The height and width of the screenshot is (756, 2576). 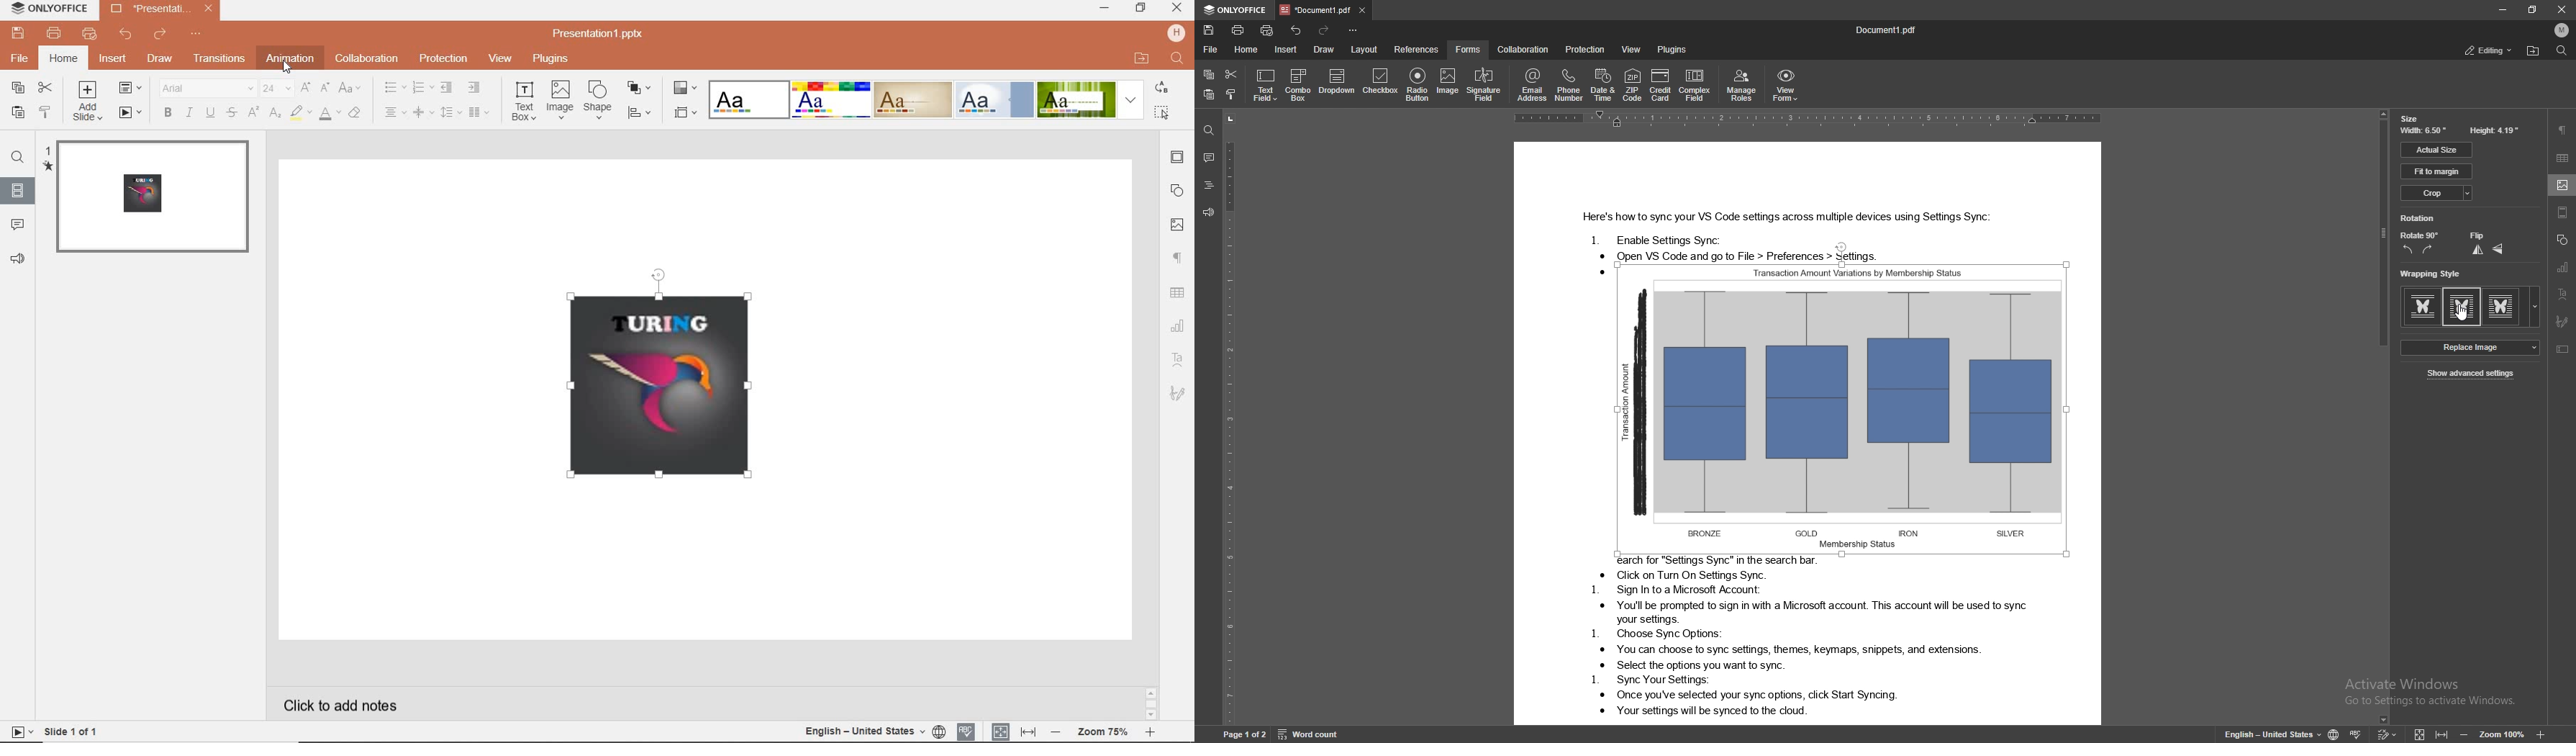 I want to click on feedback & support, so click(x=17, y=260).